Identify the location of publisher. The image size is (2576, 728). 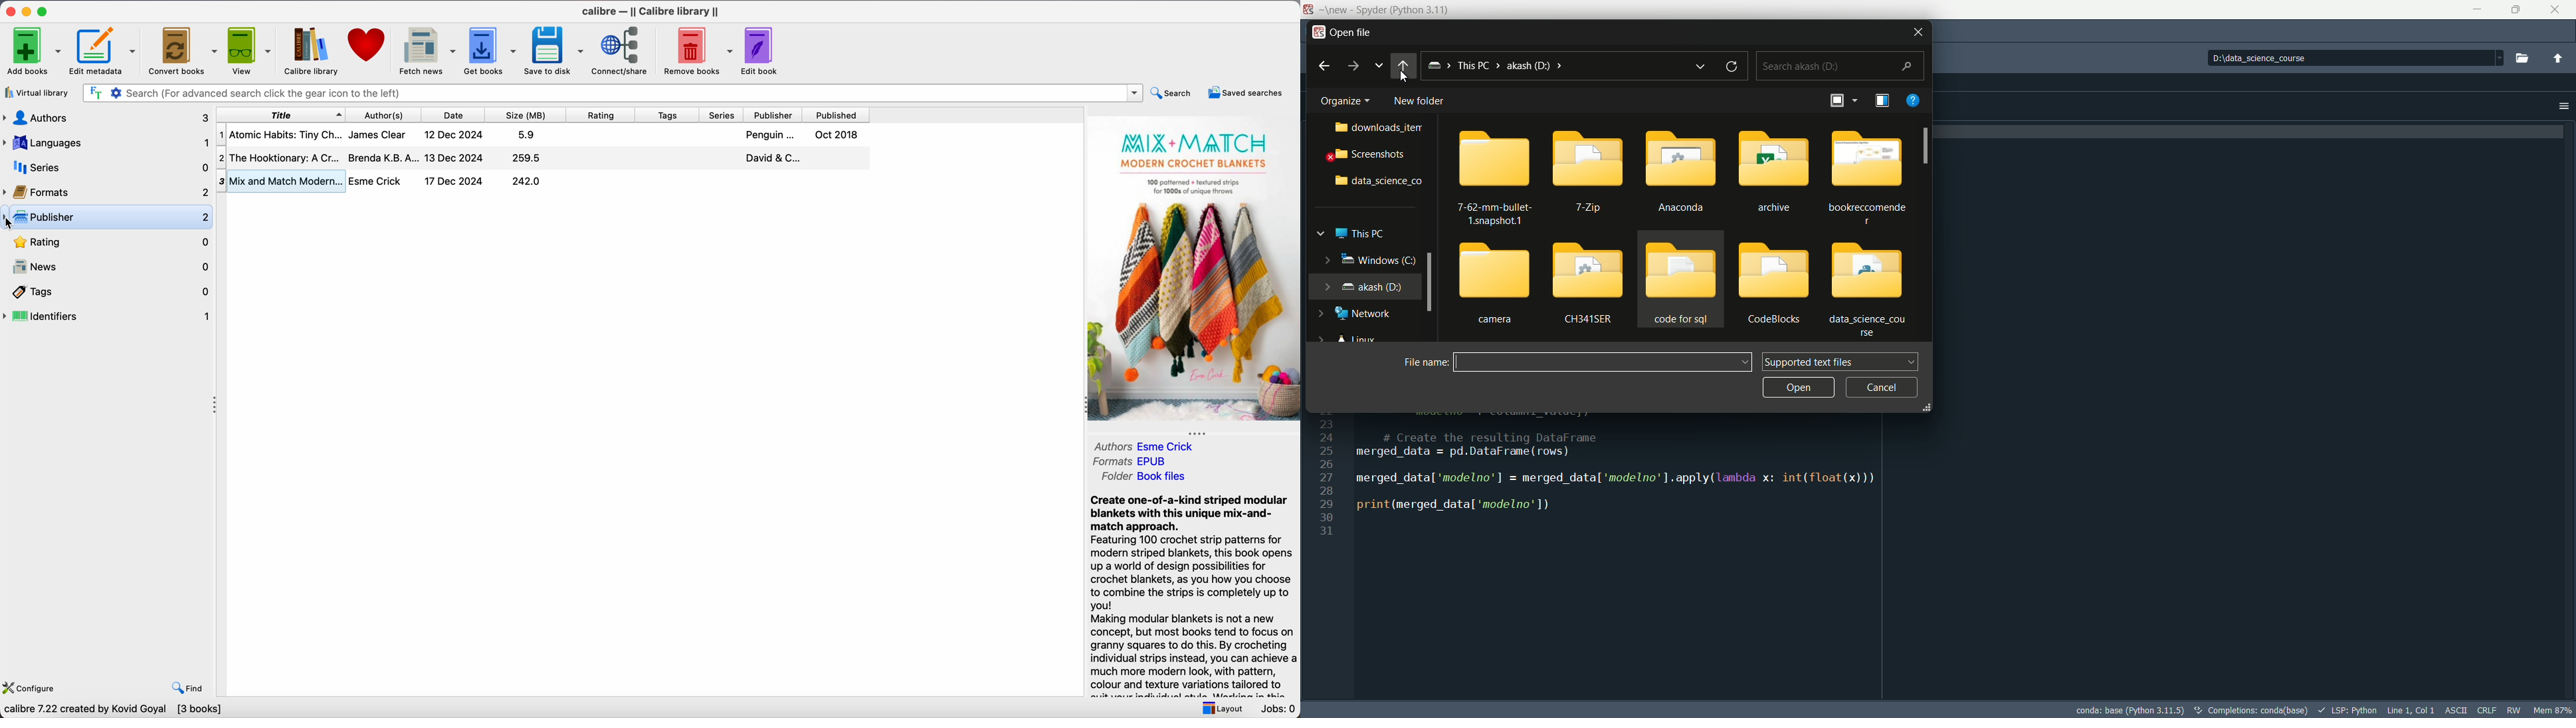
(774, 115).